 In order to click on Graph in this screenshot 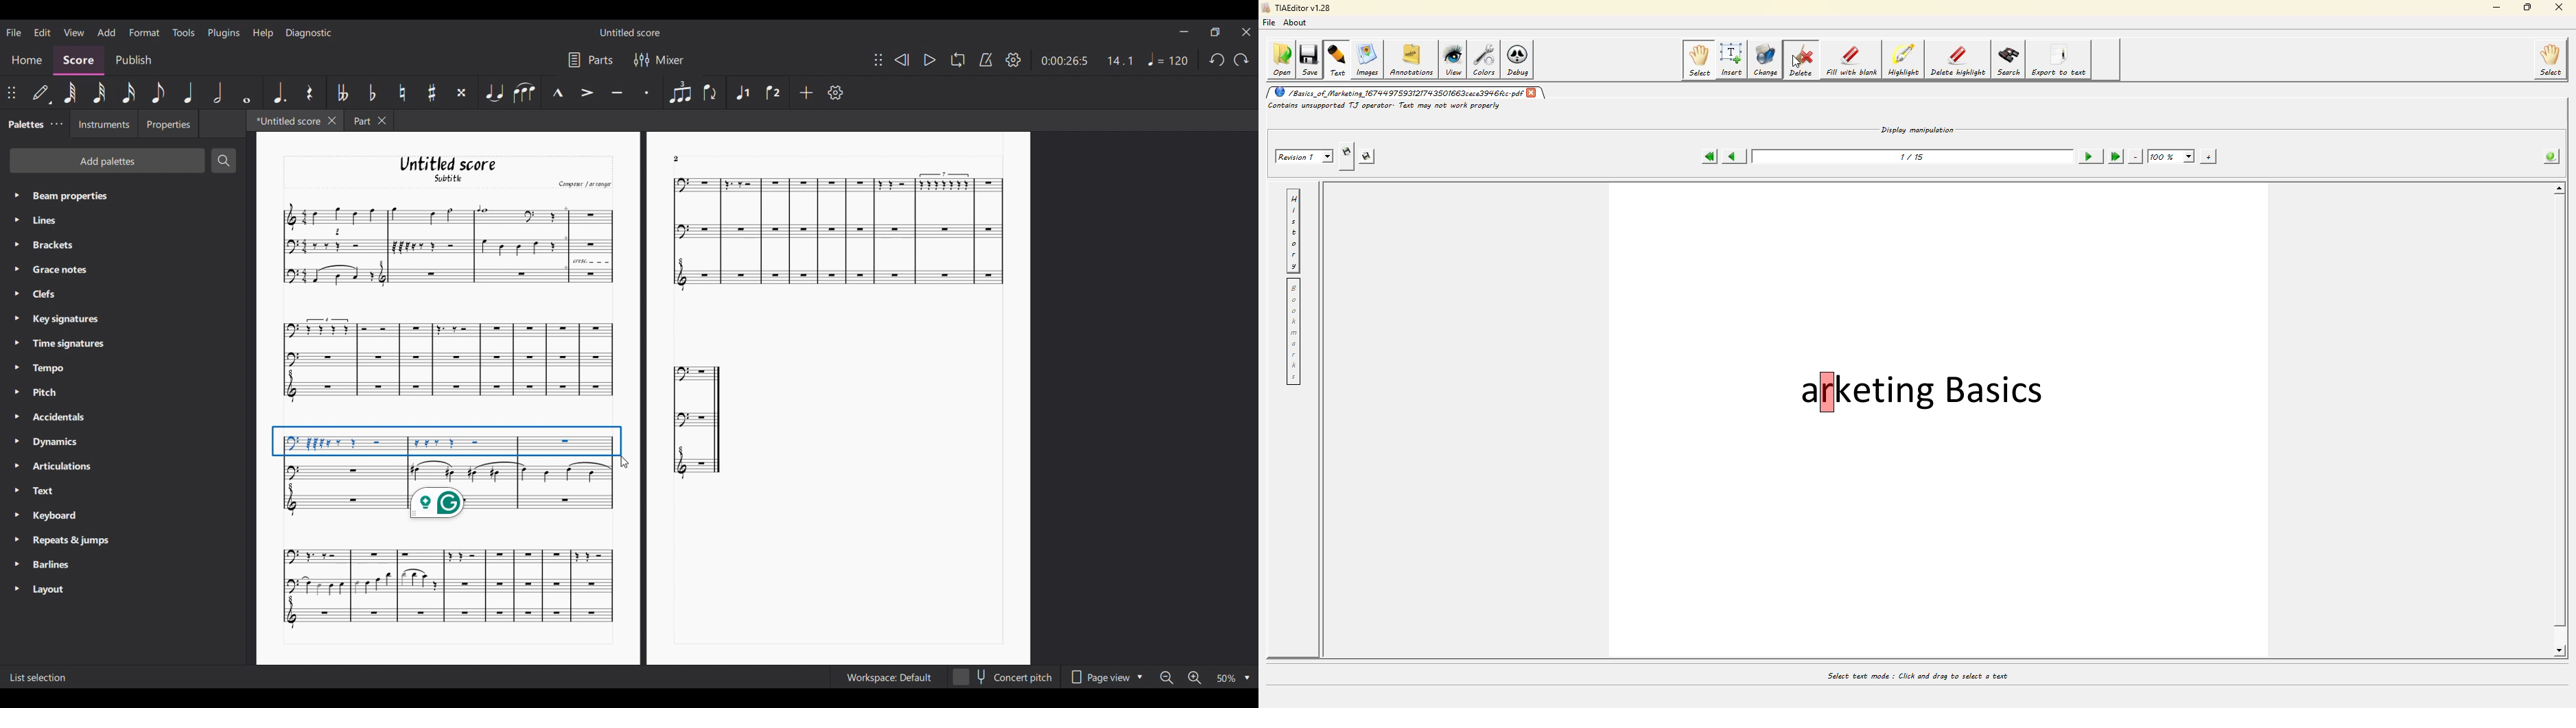, I will do `click(447, 361)`.